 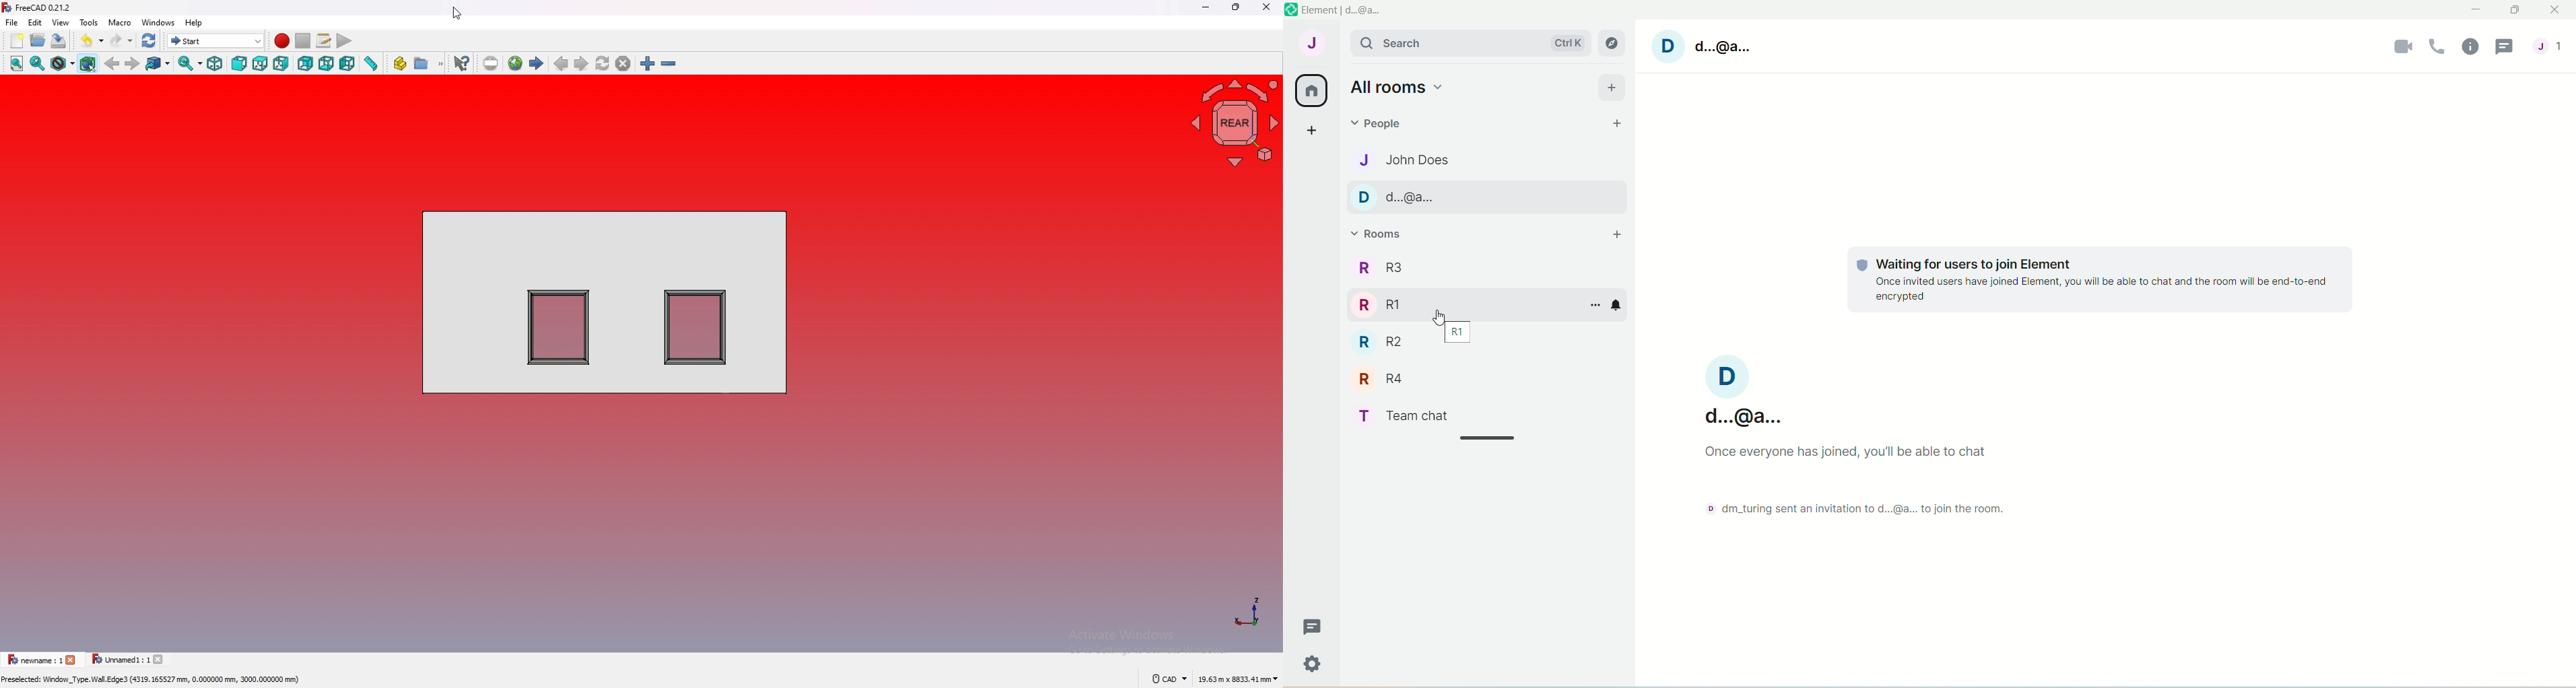 What do you see at coordinates (158, 22) in the screenshot?
I see `windows` at bounding box center [158, 22].